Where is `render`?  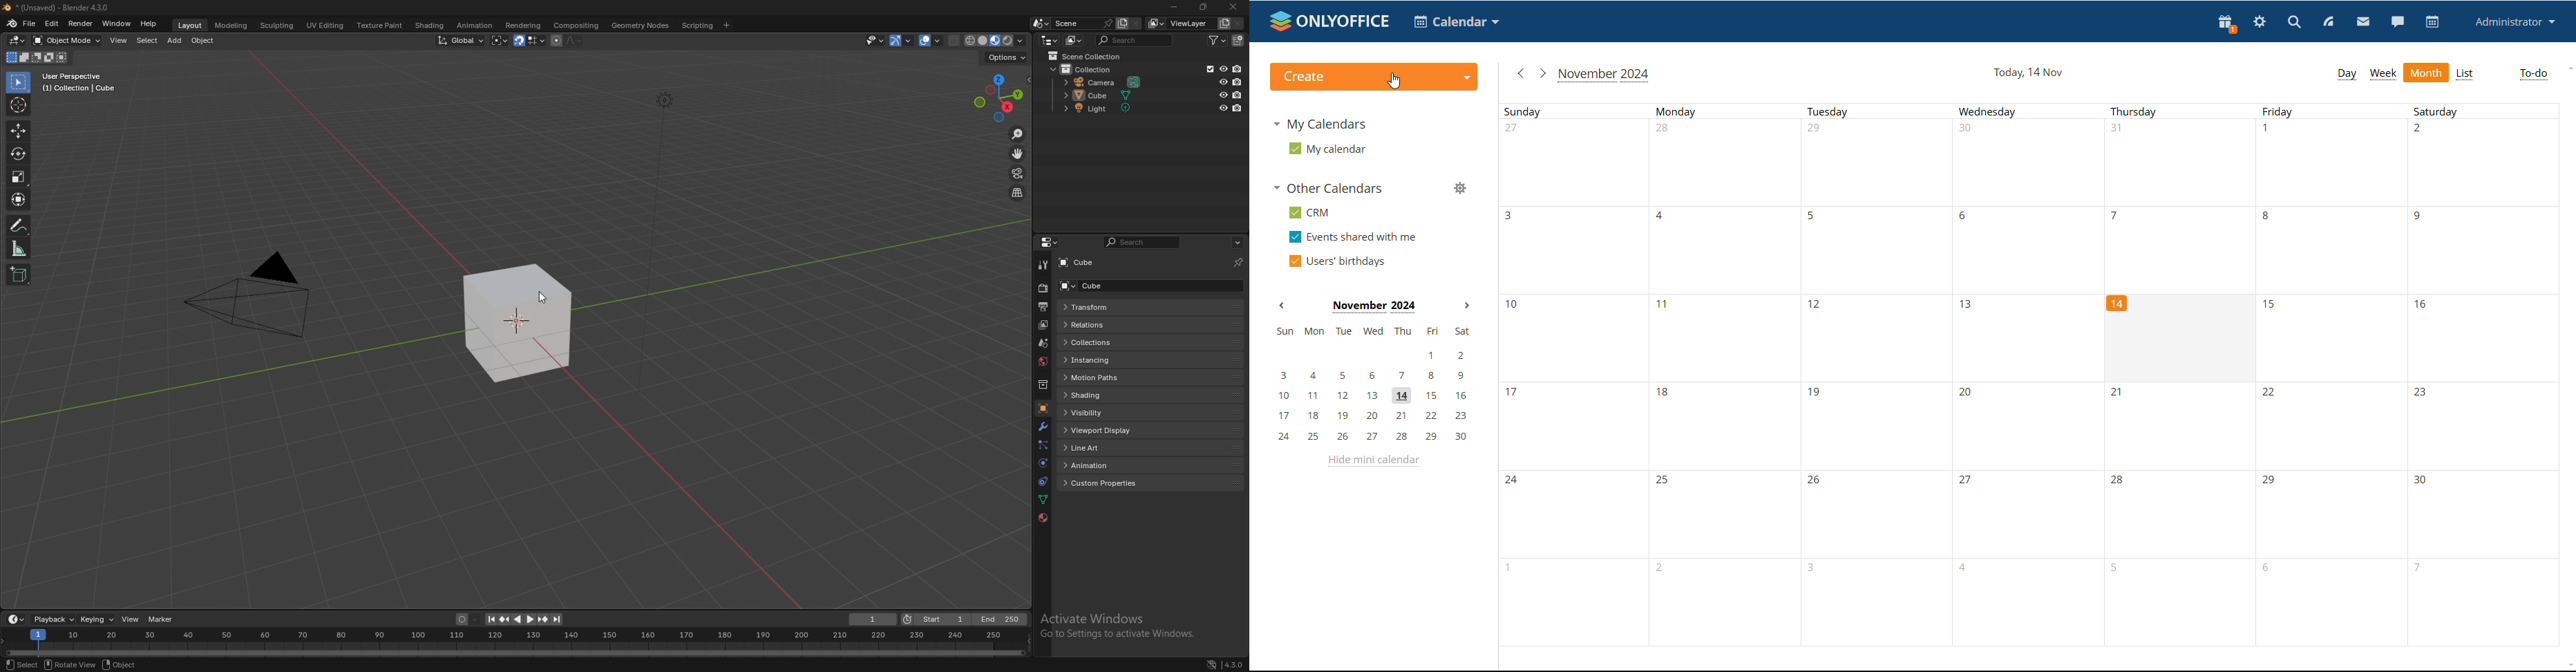 render is located at coordinates (1045, 288).